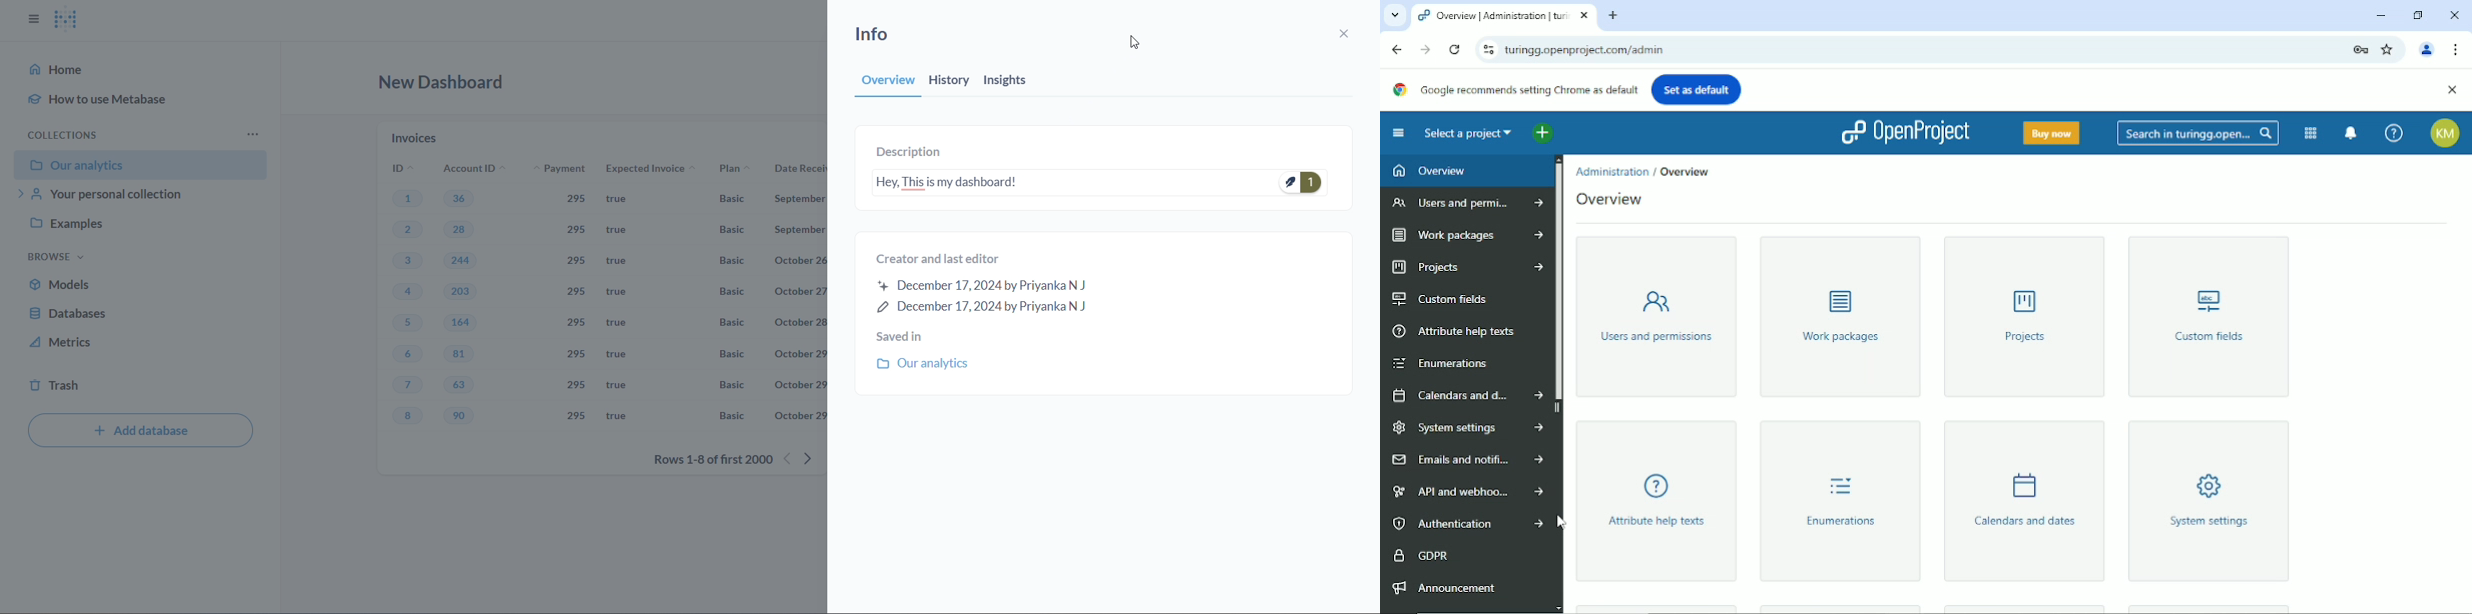 This screenshot has width=2492, height=616. I want to click on View site information, so click(1485, 49).